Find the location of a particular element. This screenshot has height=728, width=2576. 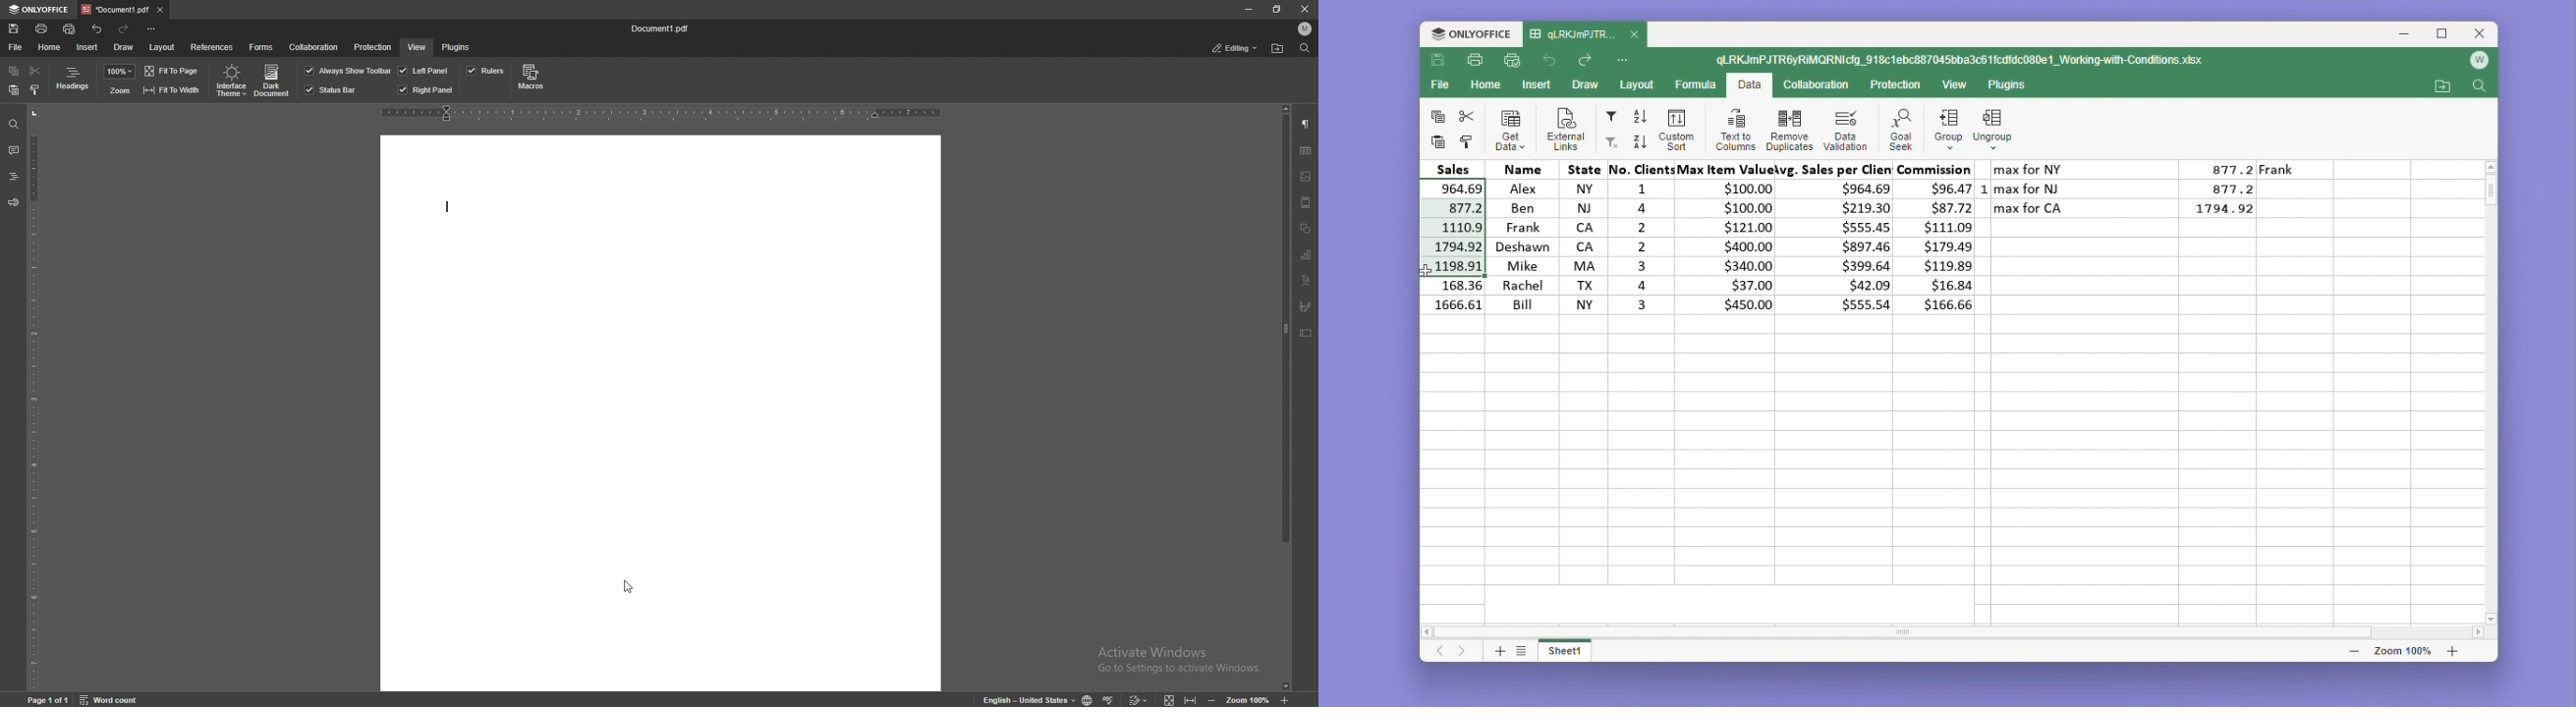

Insert is located at coordinates (1537, 83).